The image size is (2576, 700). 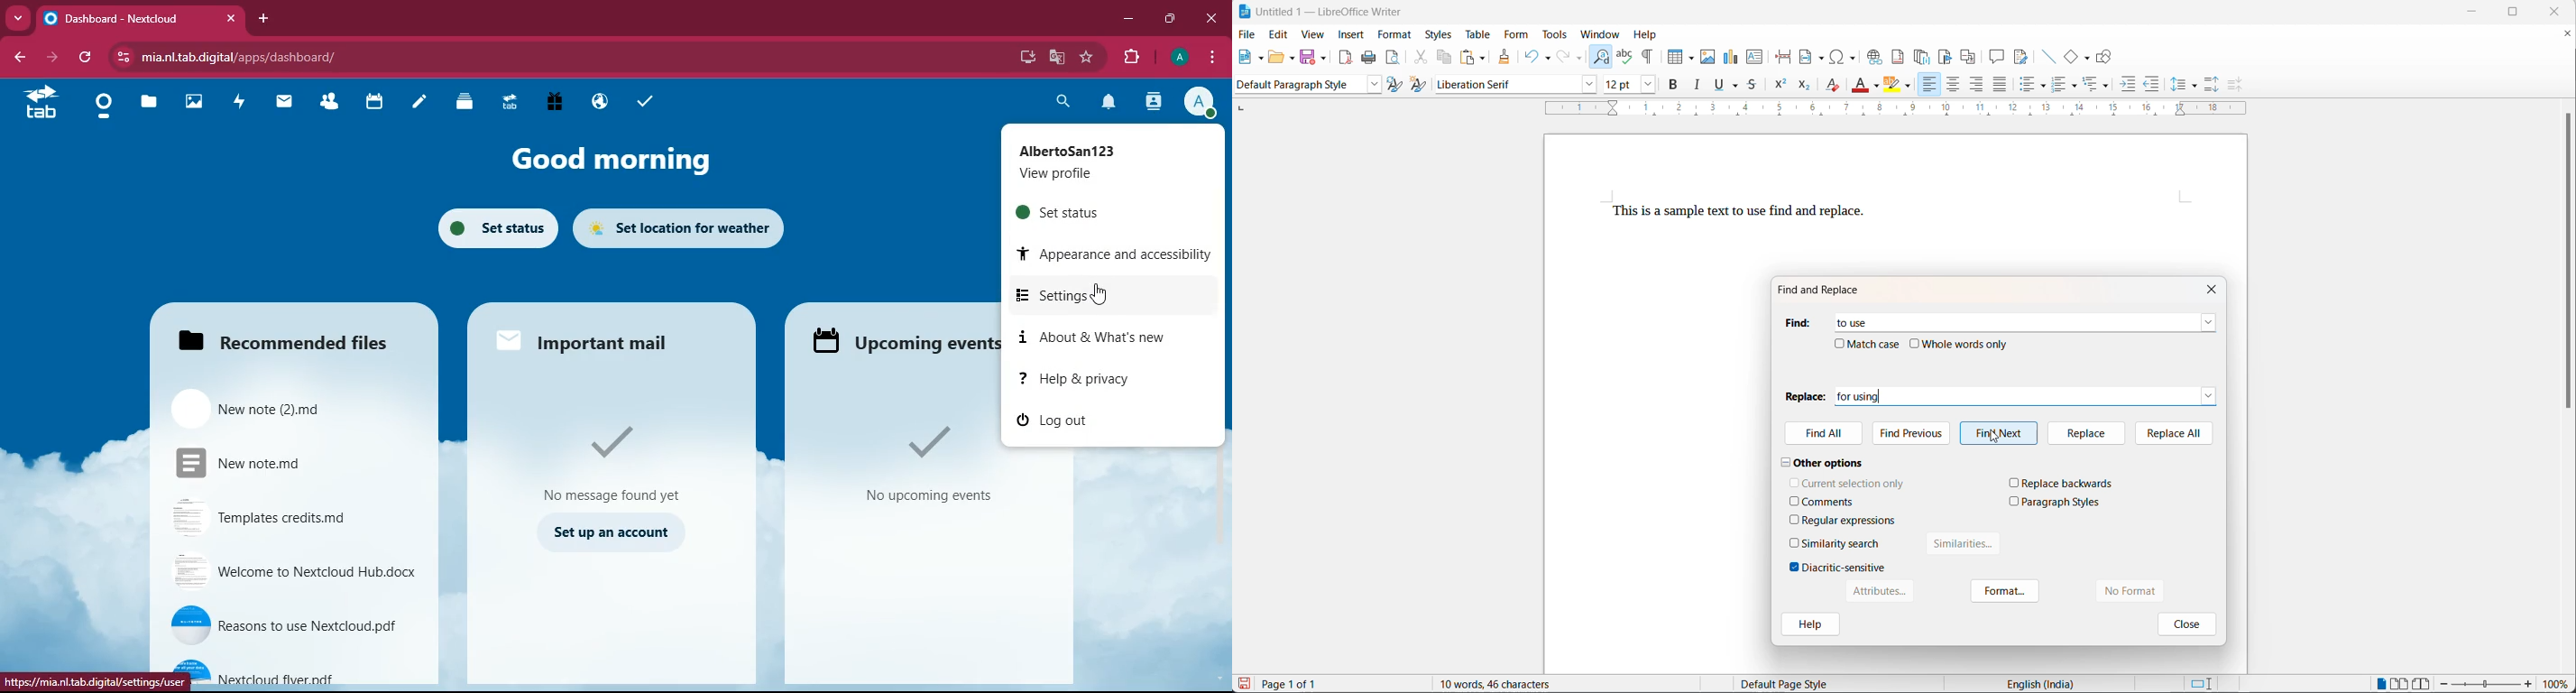 I want to click on window, so click(x=1602, y=34).